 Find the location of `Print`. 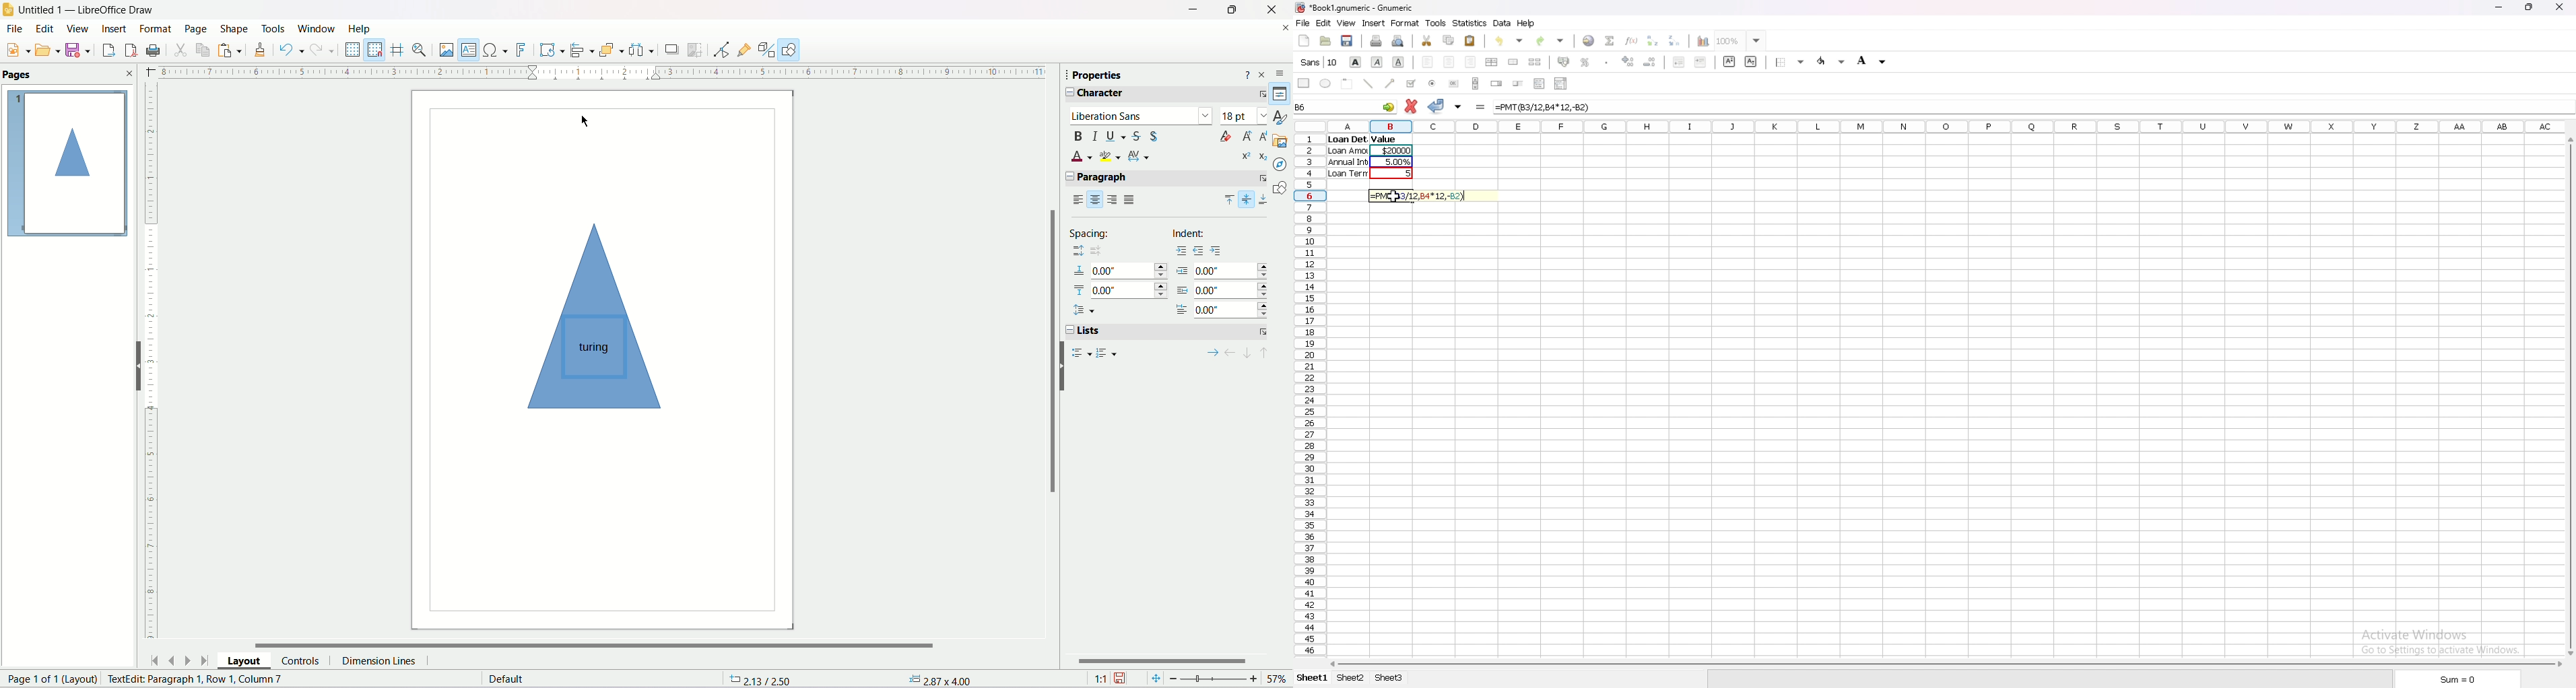

Print is located at coordinates (154, 50).